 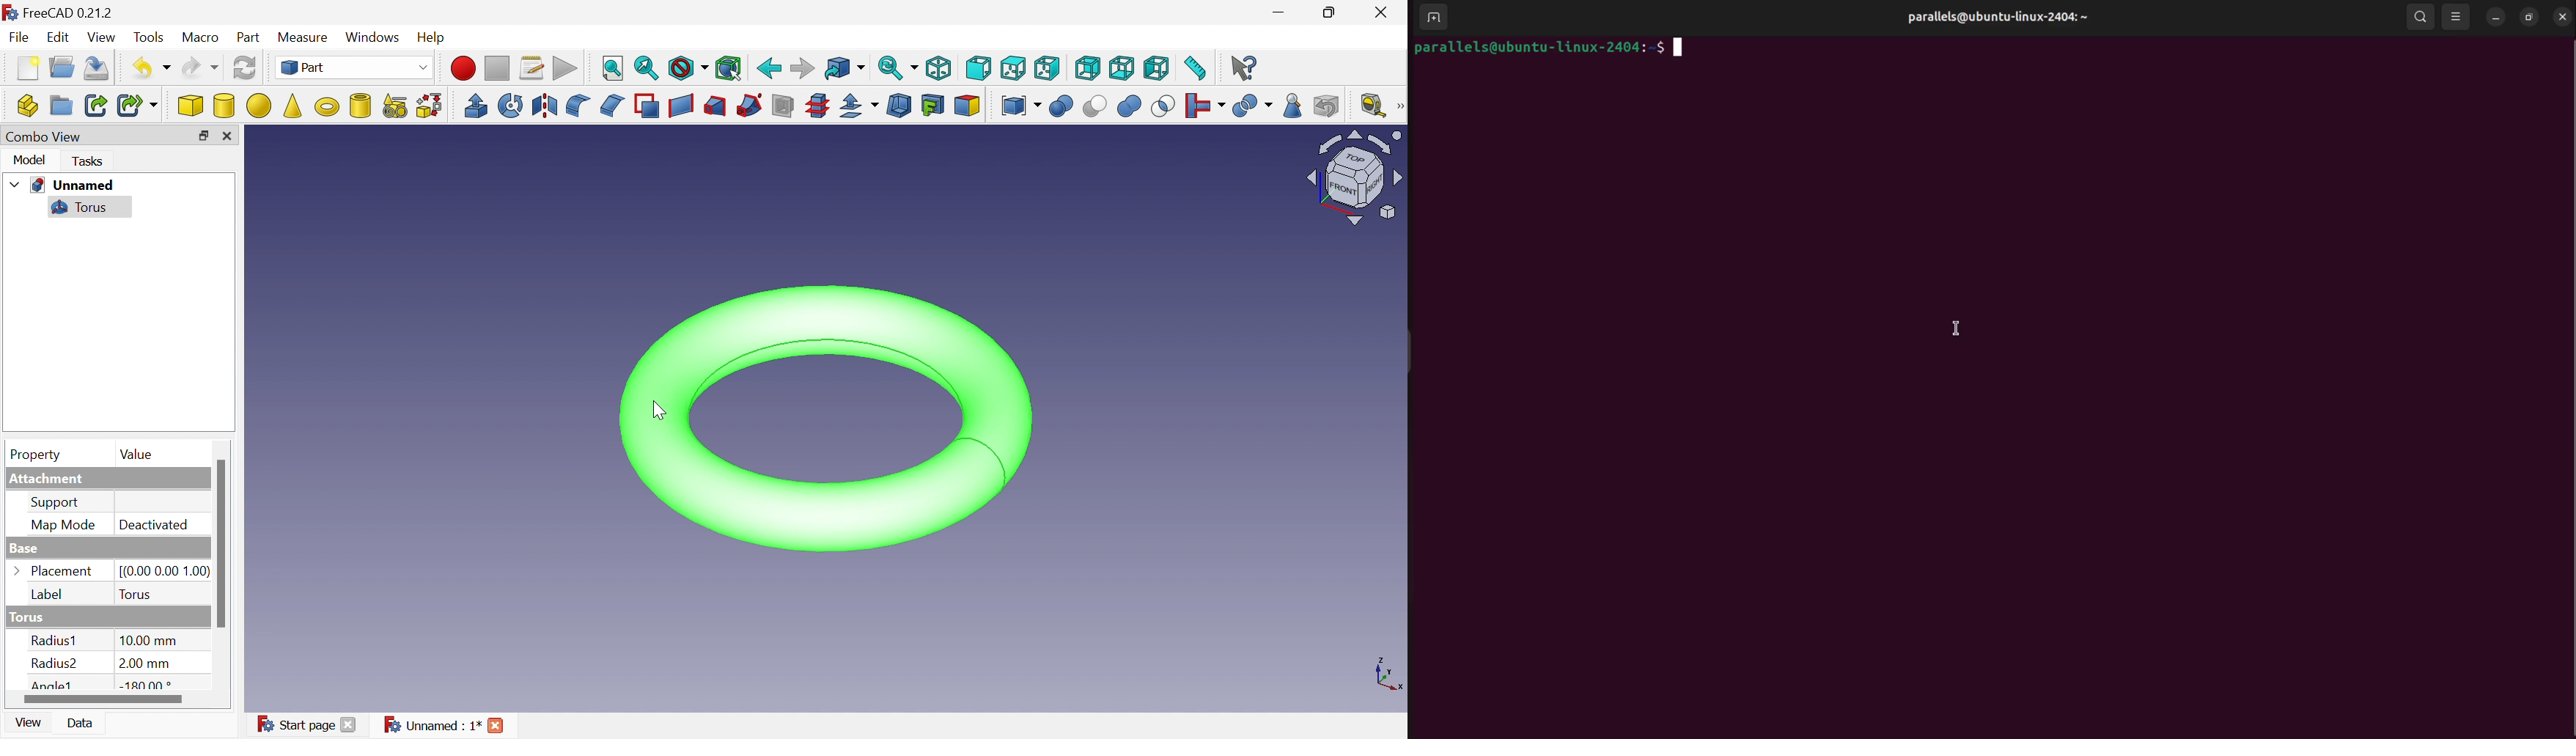 I want to click on Boolean, so click(x=1061, y=106).